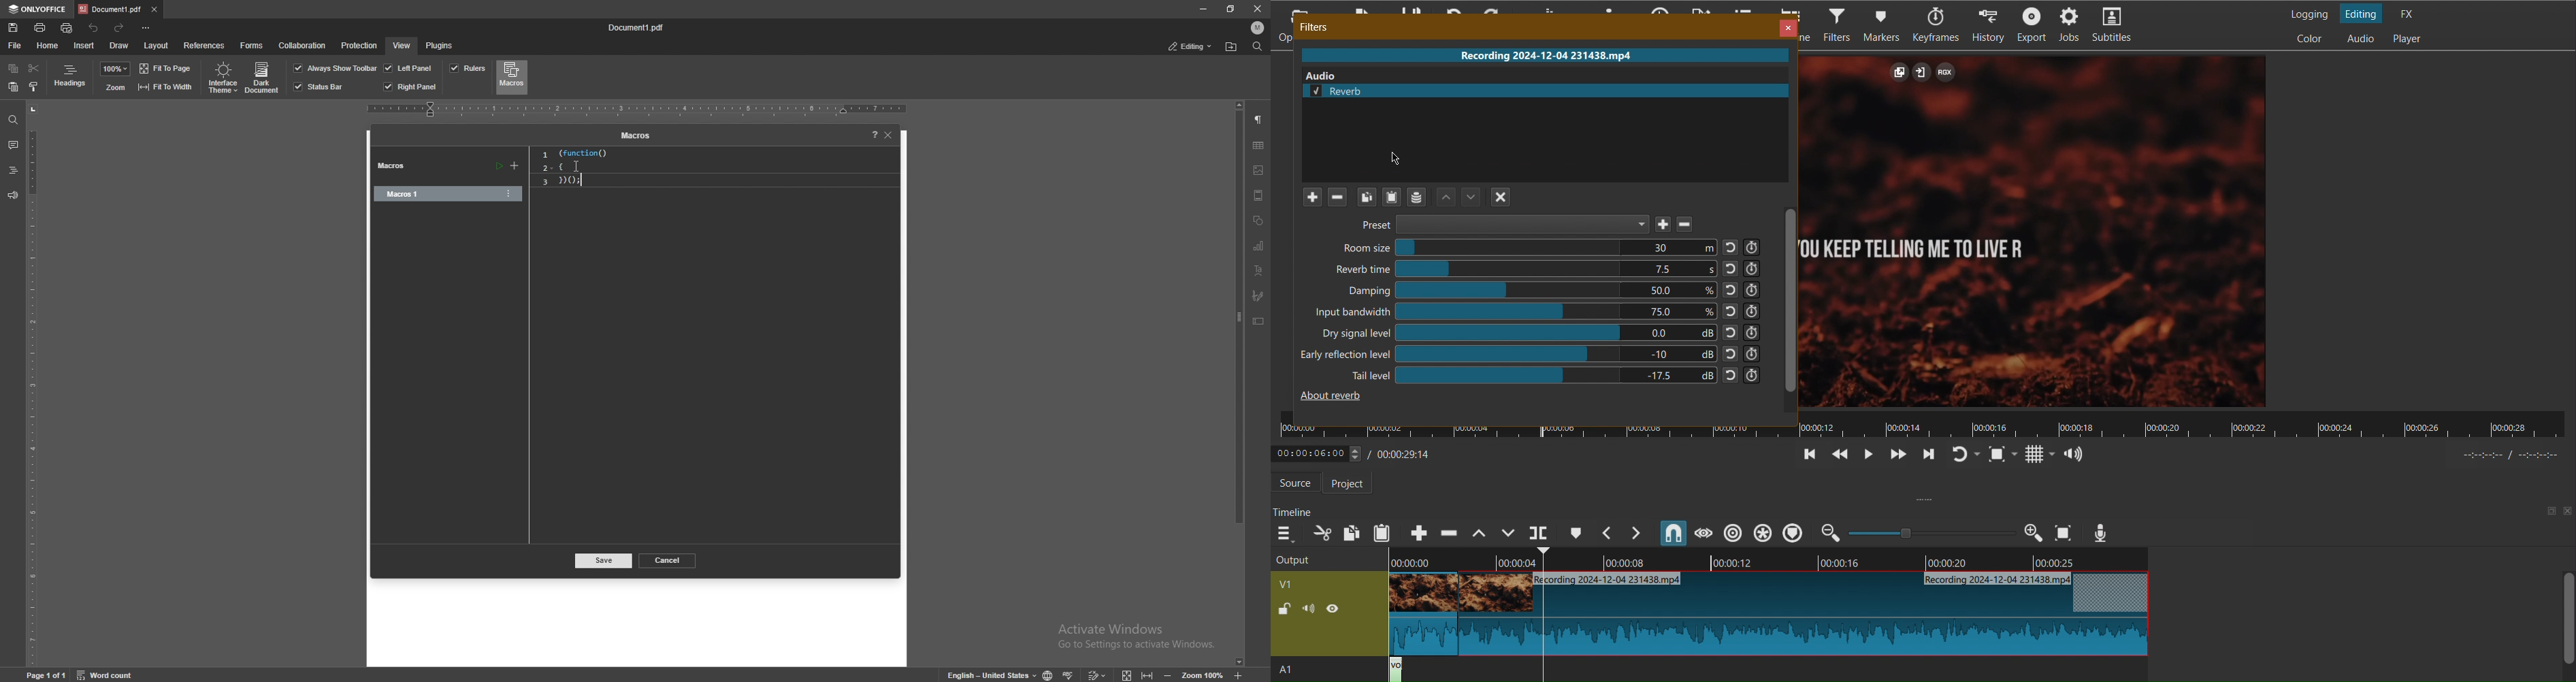 The image size is (2576, 700). Describe the element at coordinates (1351, 532) in the screenshot. I see `Copy` at that location.